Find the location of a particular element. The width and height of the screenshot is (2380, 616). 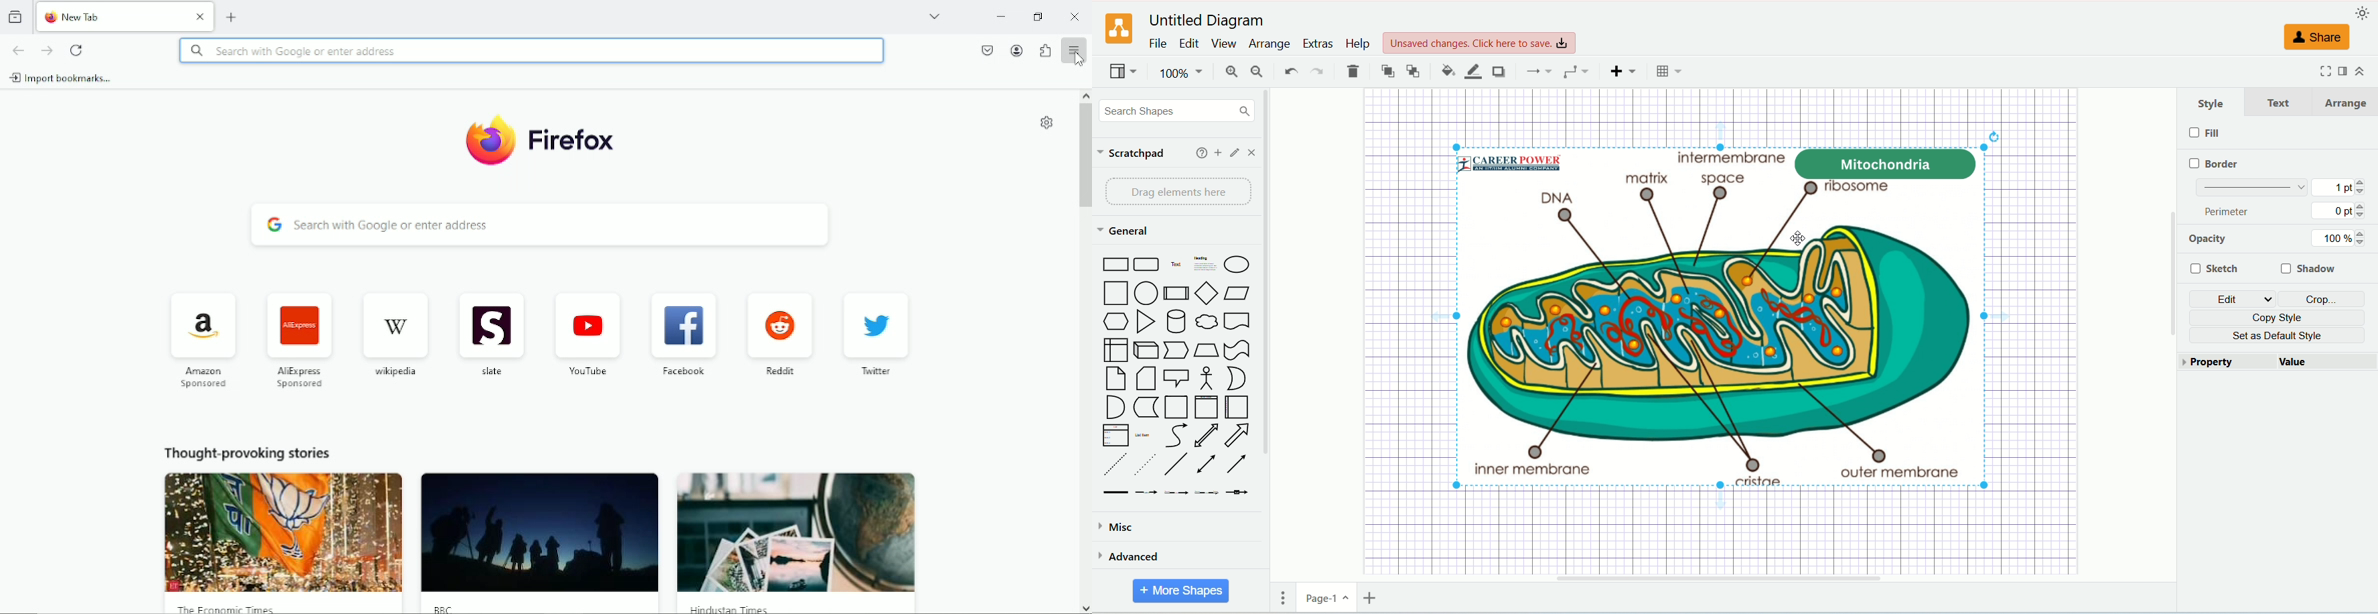

Connector with 2 Labels is located at coordinates (1176, 494).